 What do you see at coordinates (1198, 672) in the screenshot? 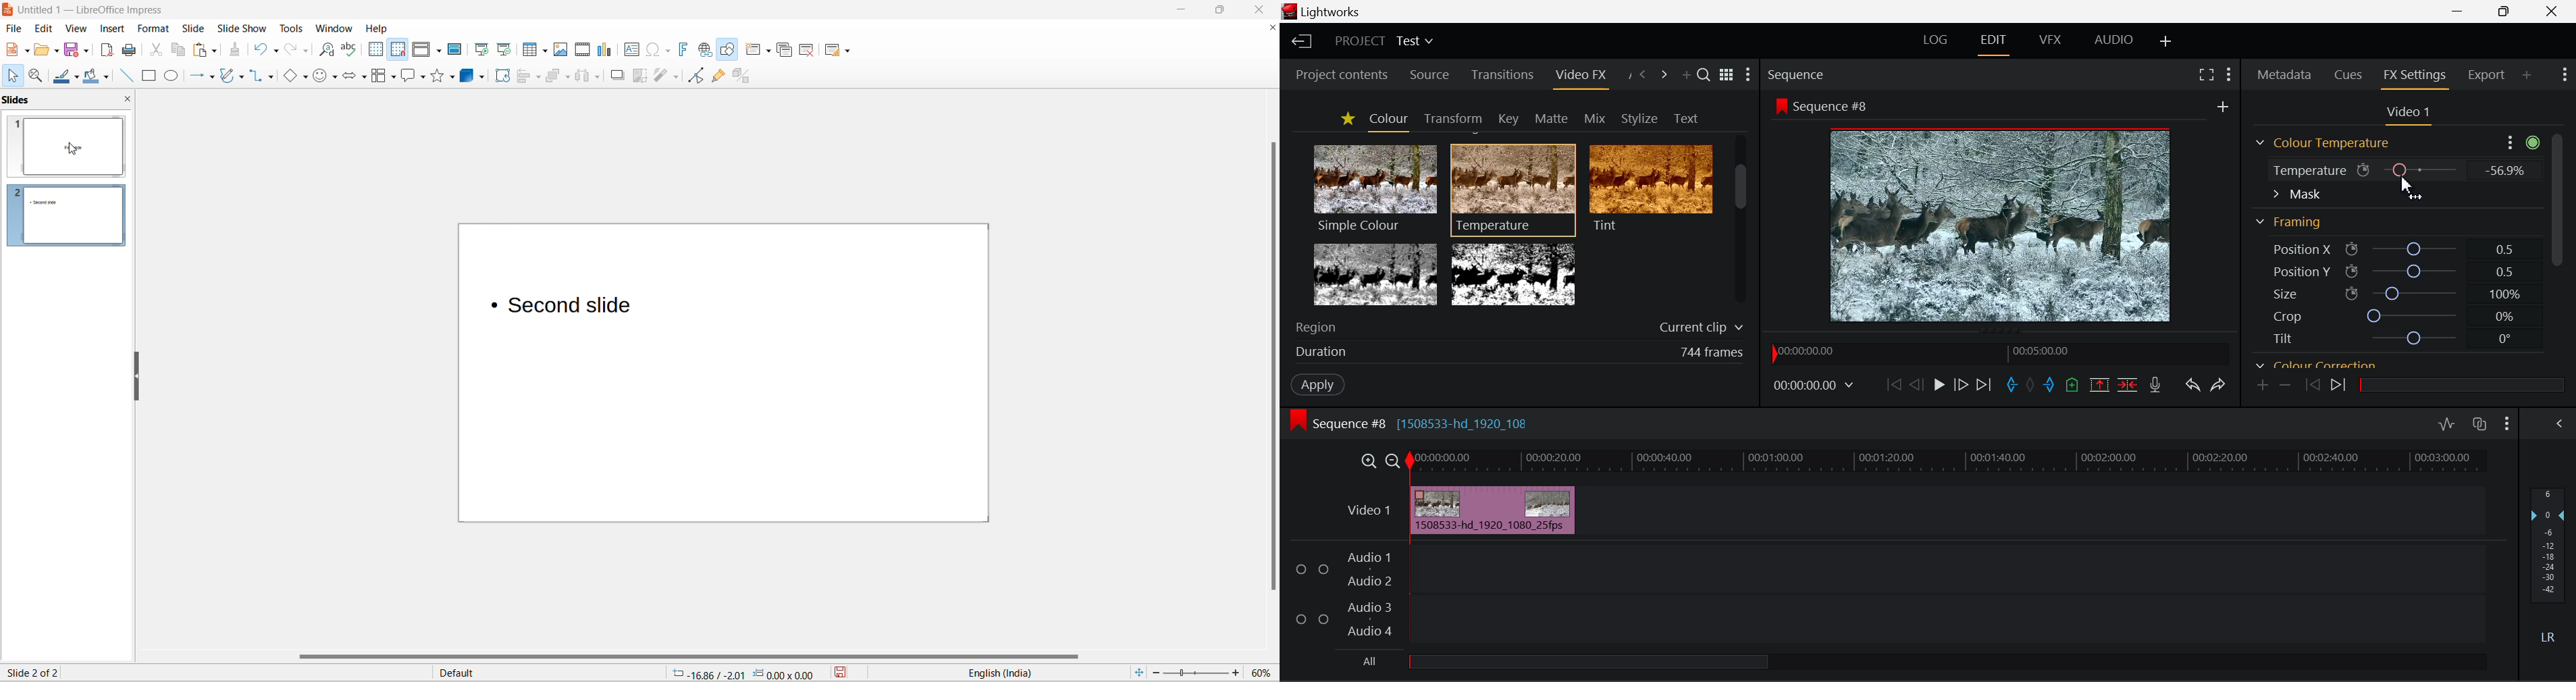
I see `zoom slider` at bounding box center [1198, 672].